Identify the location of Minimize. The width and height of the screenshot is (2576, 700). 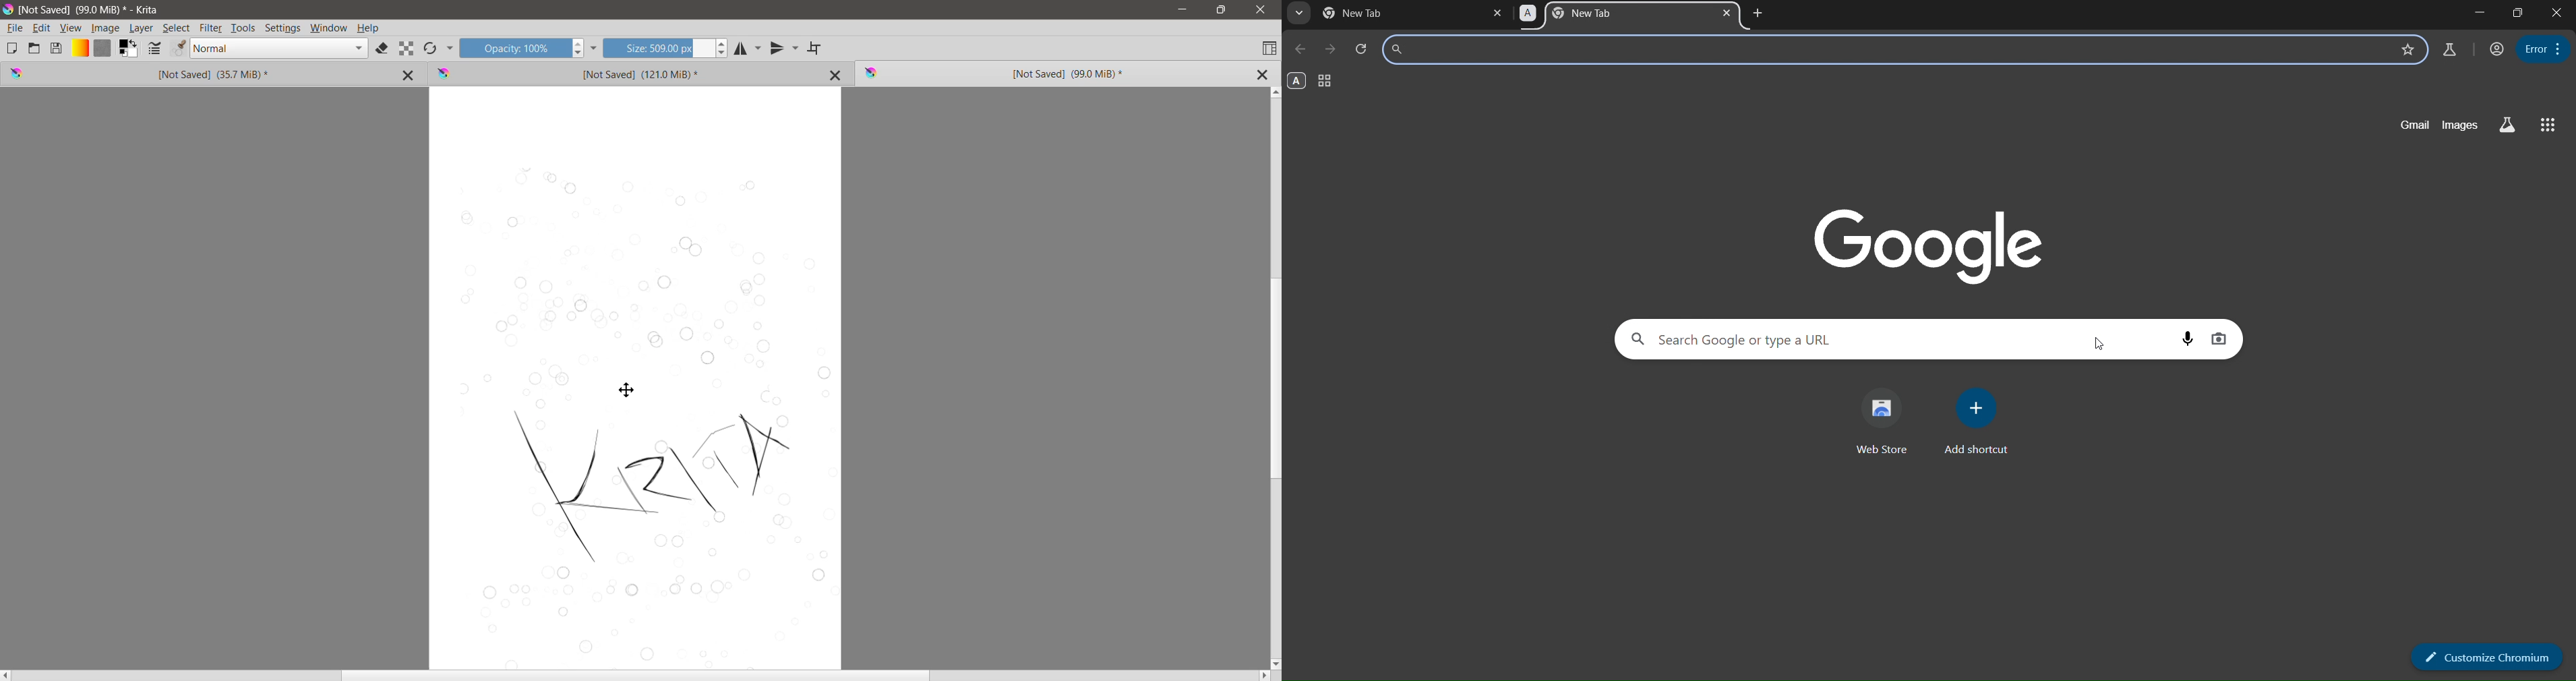
(1182, 9).